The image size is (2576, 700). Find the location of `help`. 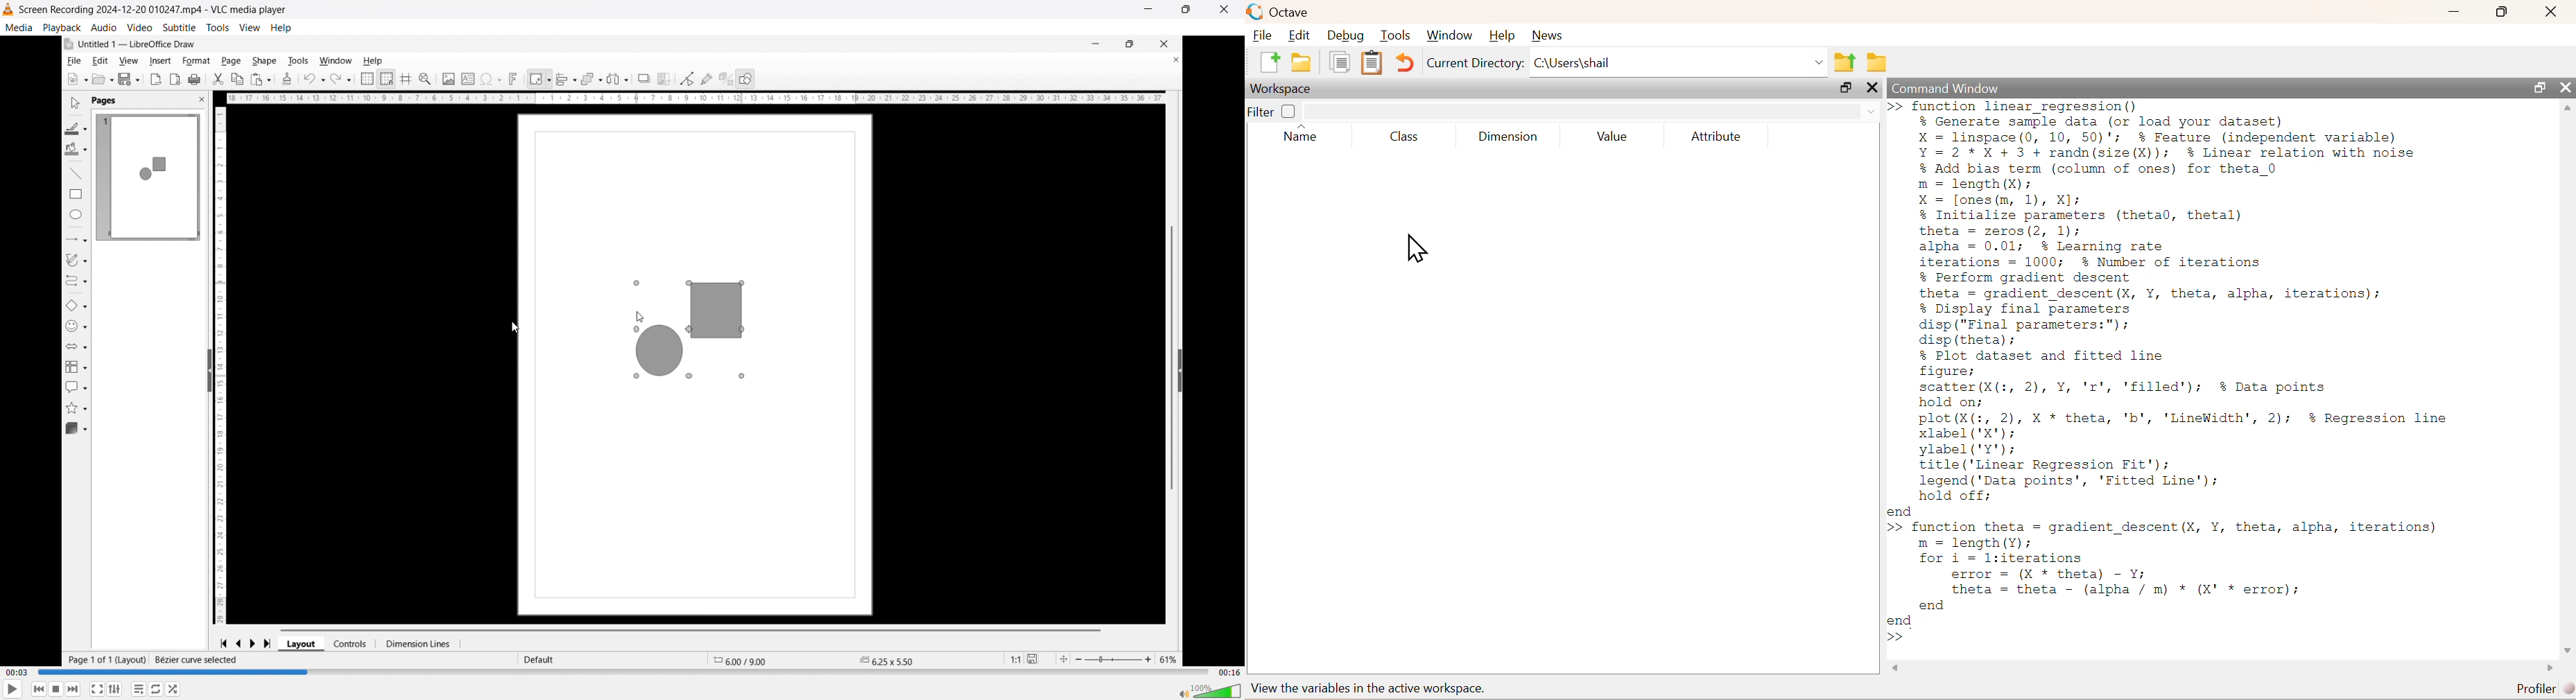

help is located at coordinates (281, 28).